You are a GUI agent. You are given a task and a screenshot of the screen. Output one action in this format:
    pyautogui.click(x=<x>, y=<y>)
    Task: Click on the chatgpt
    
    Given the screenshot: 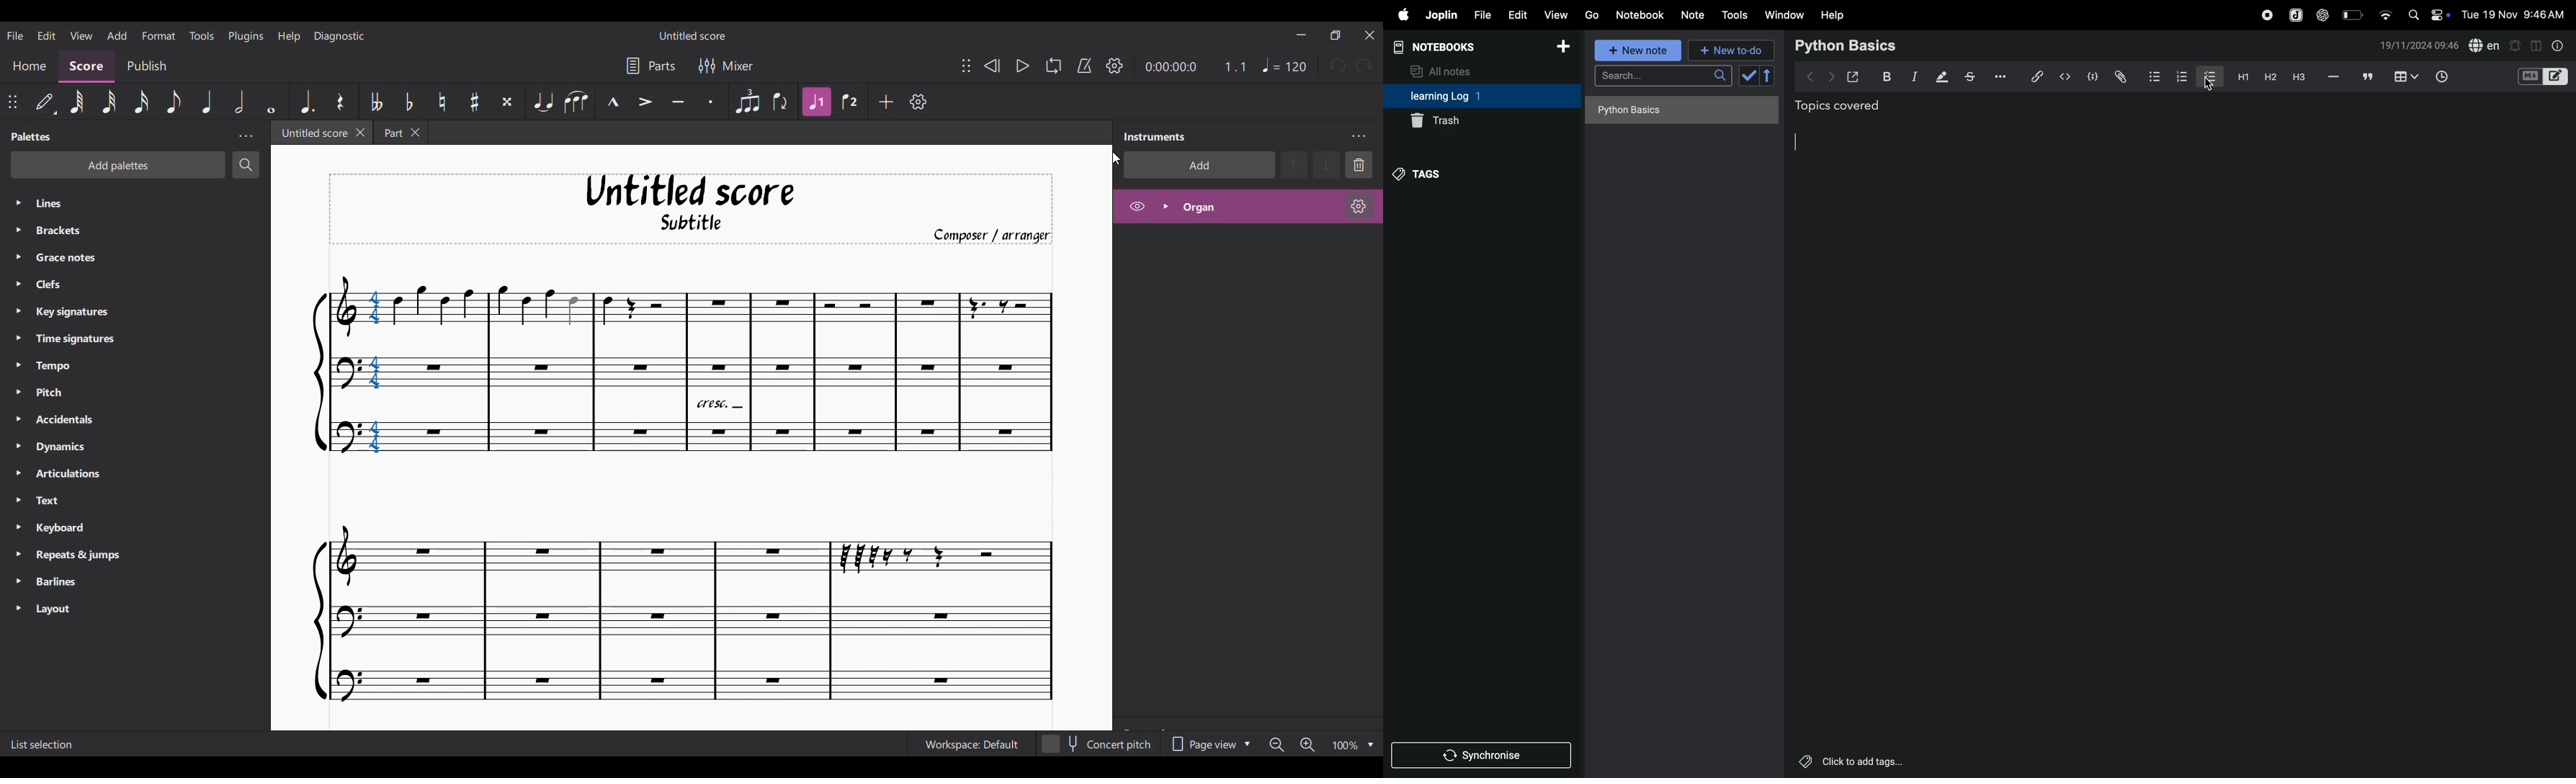 What is the action you would take?
    pyautogui.click(x=2323, y=13)
    